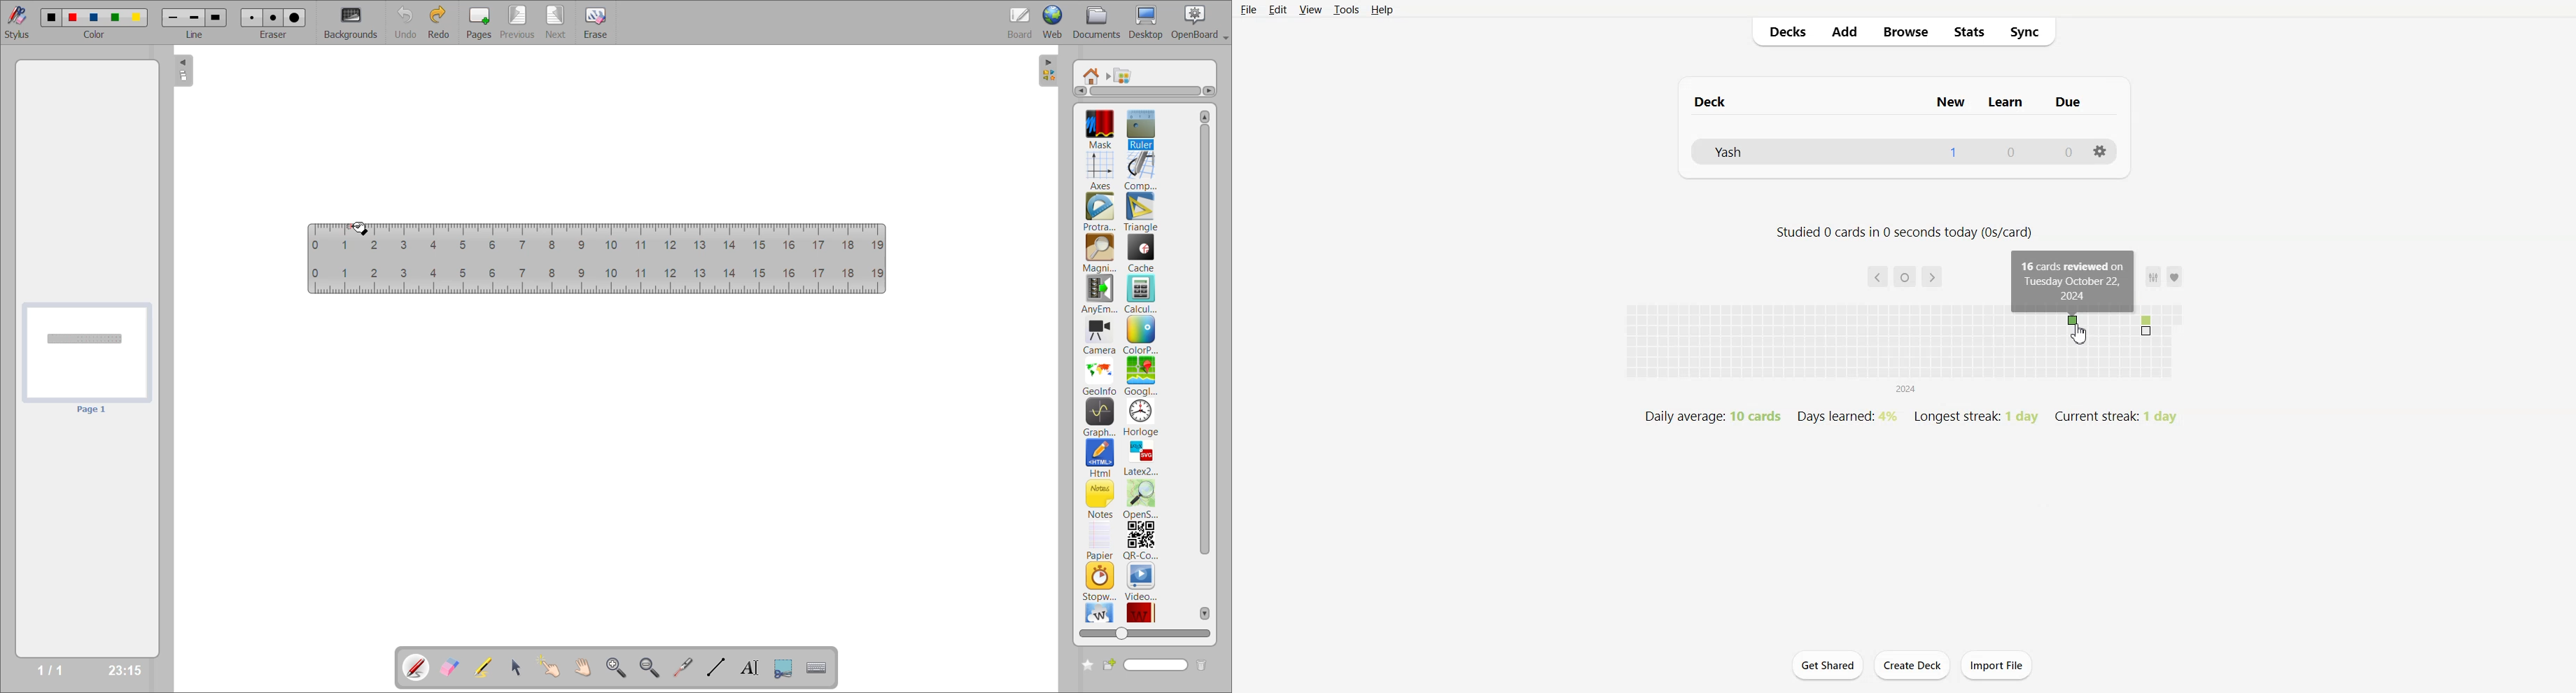 This screenshot has width=2576, height=700. What do you see at coordinates (1828, 665) in the screenshot?
I see `Get Shared` at bounding box center [1828, 665].